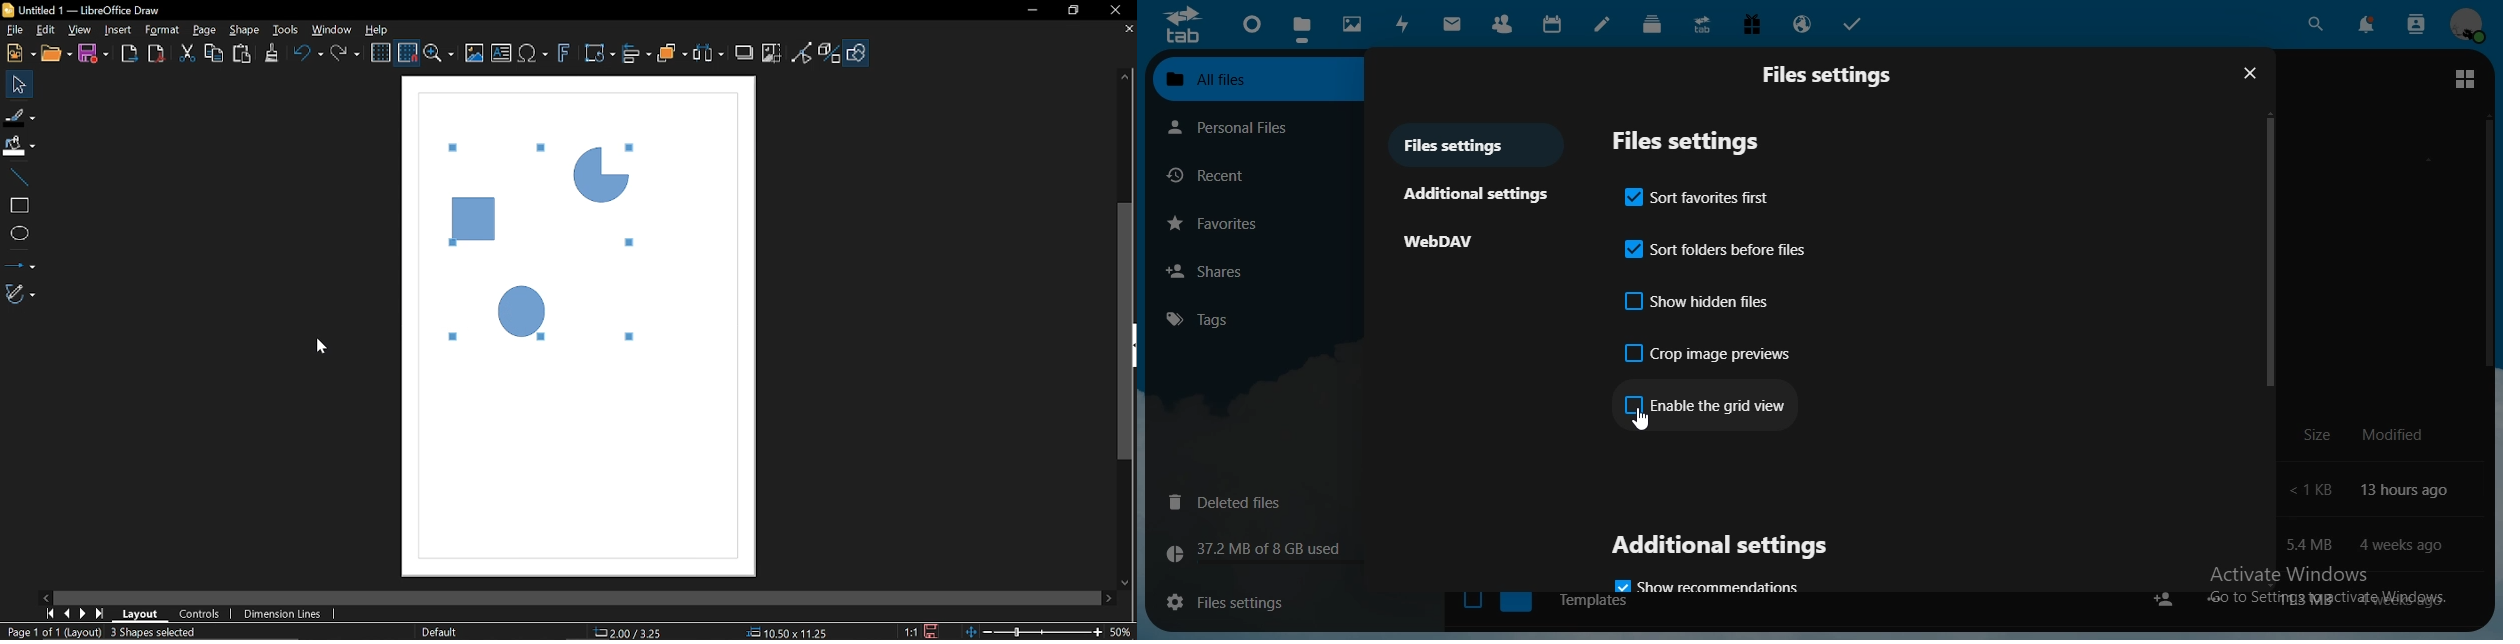 This screenshot has height=644, width=2520. Describe the element at coordinates (536, 55) in the screenshot. I see `Insert equation` at that location.